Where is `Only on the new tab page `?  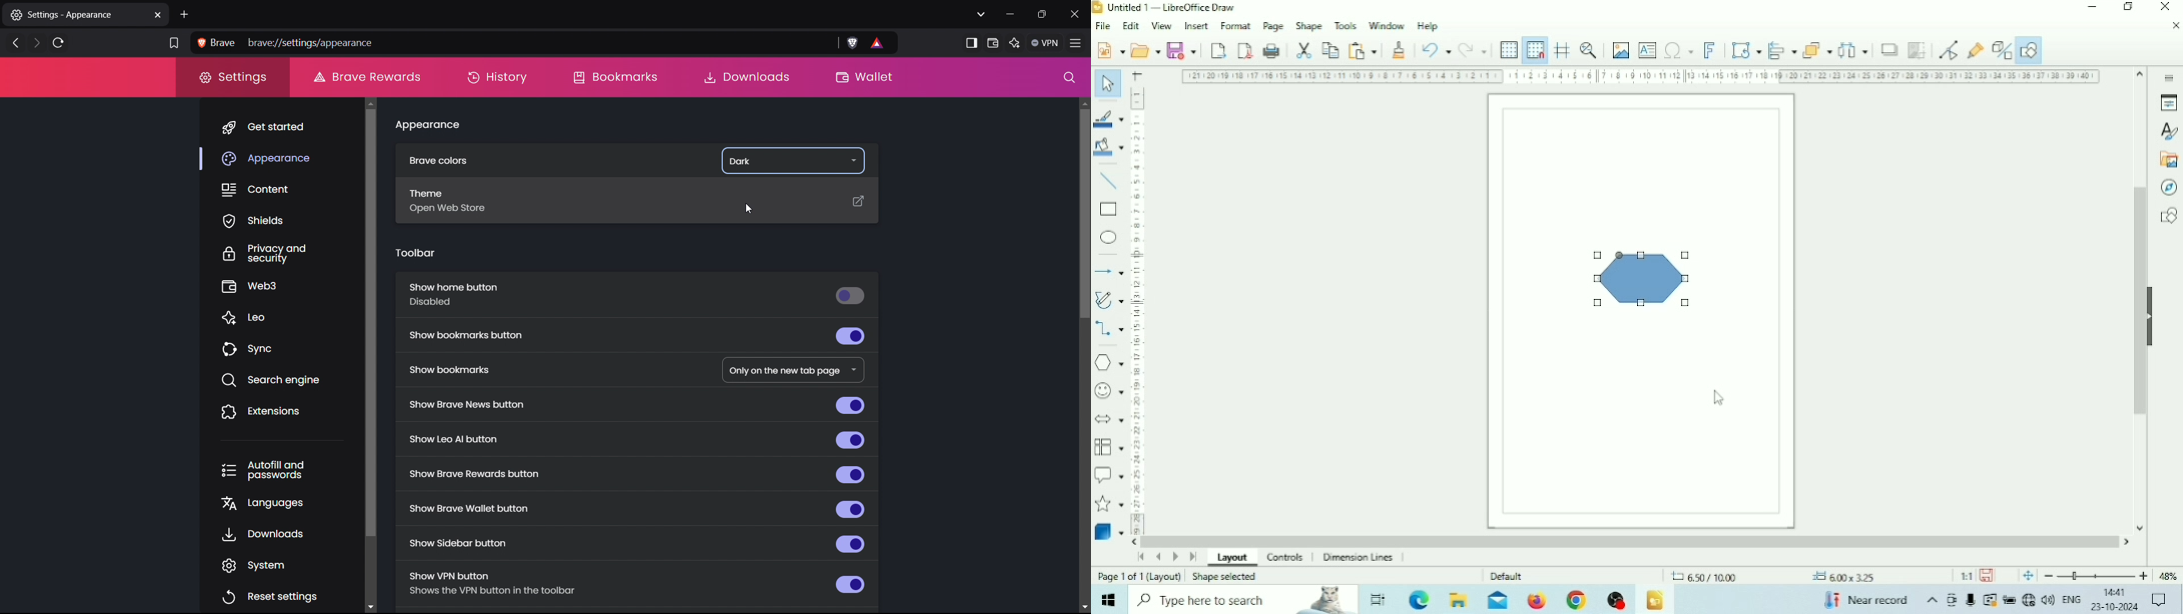 Only on the new tab page  is located at coordinates (794, 371).